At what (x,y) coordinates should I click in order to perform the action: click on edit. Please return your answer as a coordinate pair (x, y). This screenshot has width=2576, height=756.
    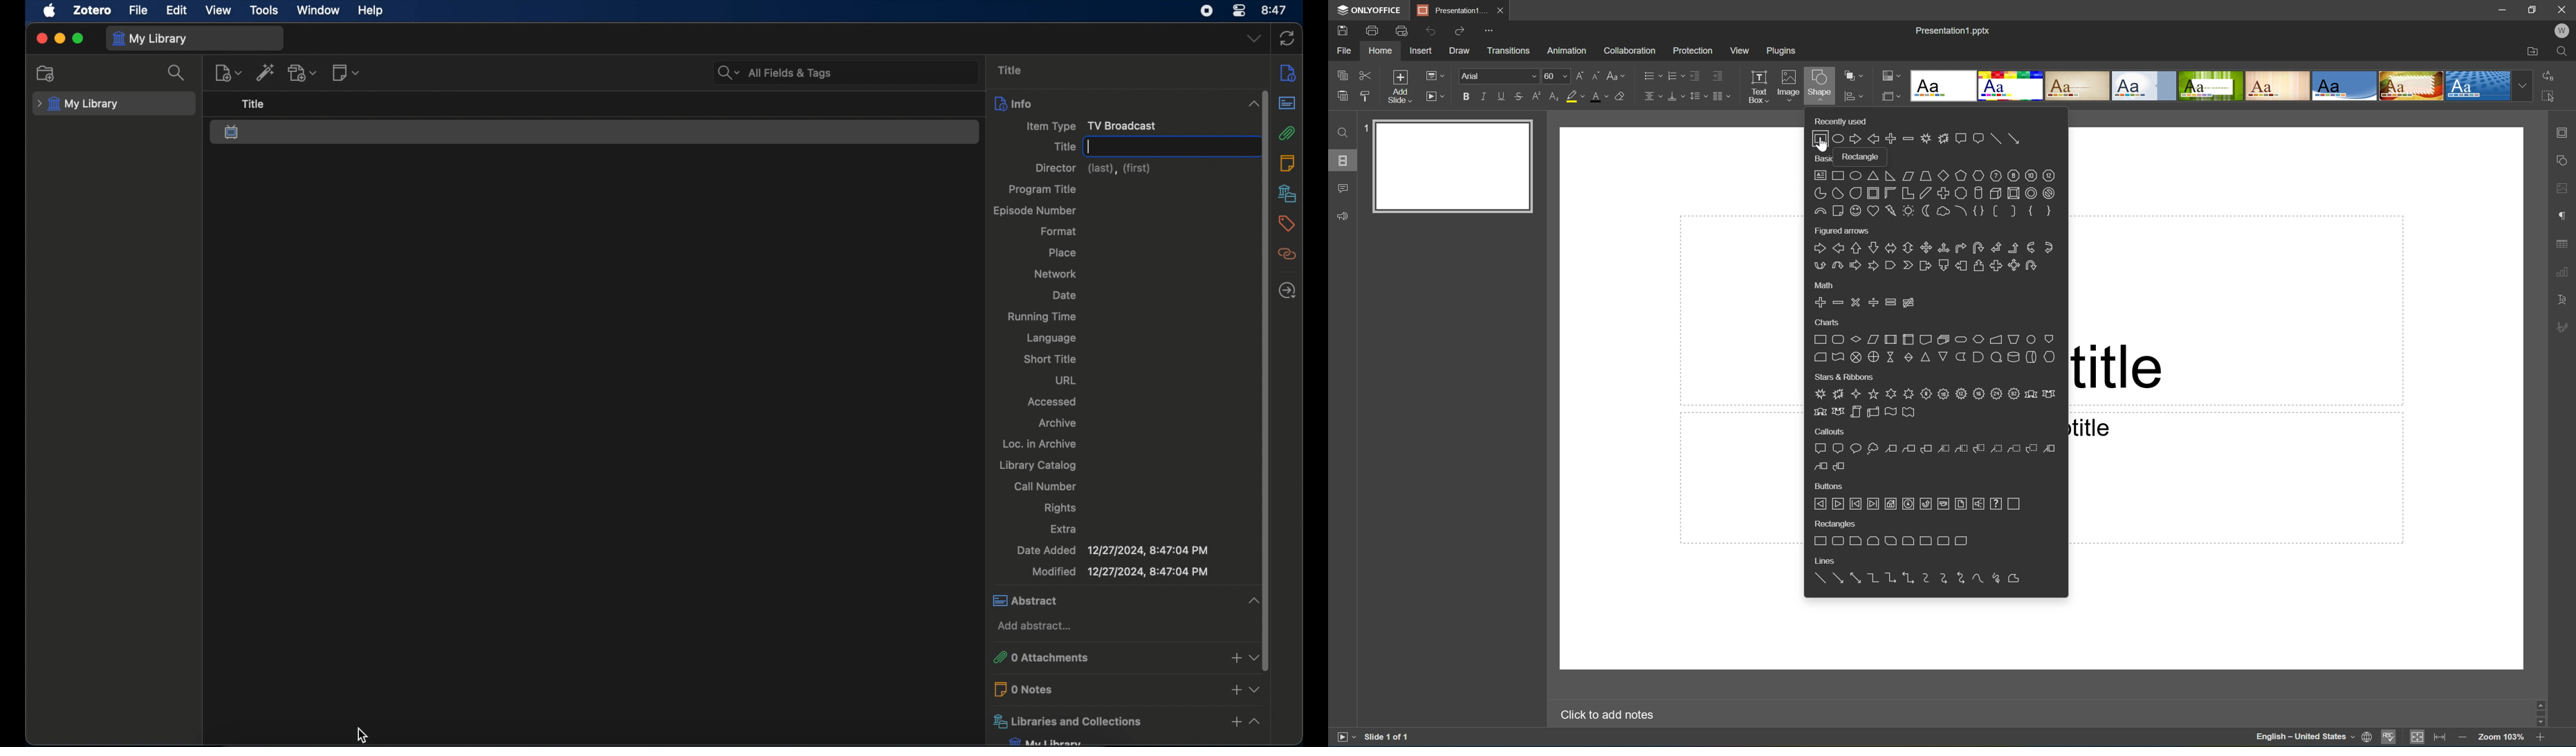
    Looking at the image, I should click on (178, 11).